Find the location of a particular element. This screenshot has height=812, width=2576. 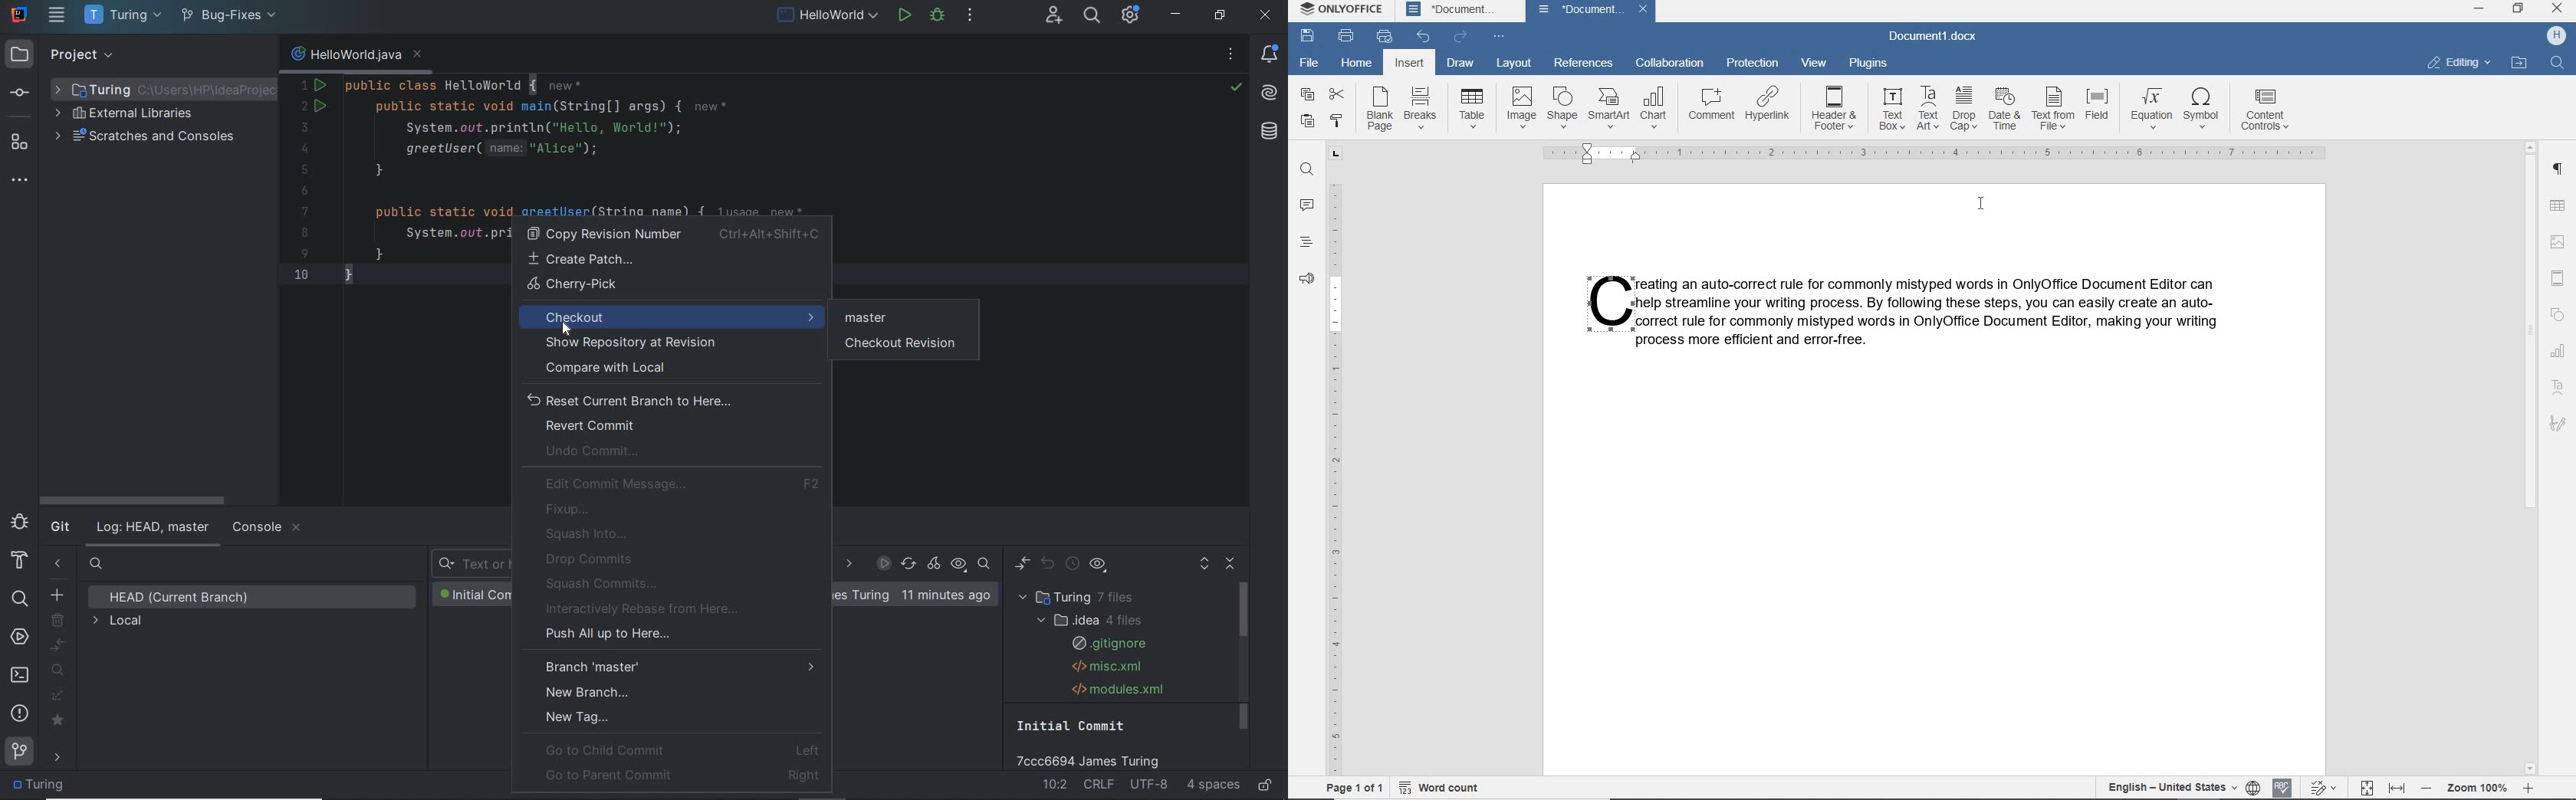

breaks is located at coordinates (1421, 107).